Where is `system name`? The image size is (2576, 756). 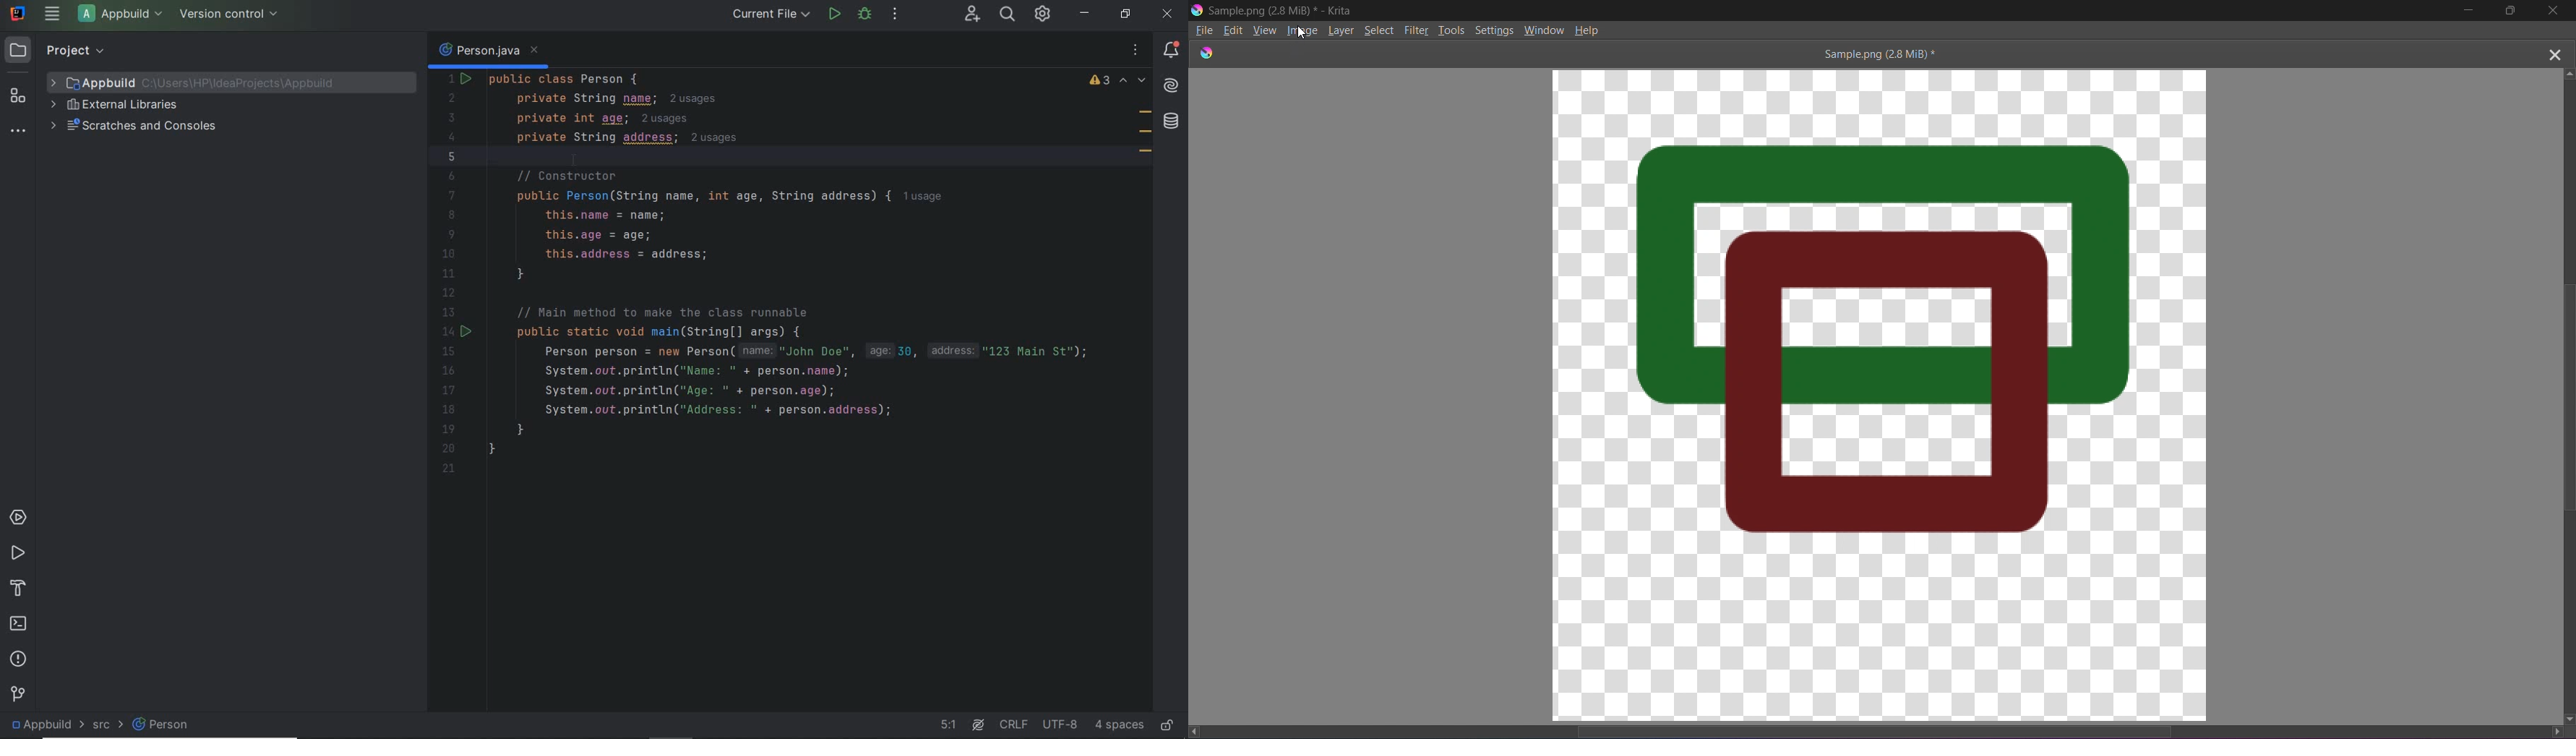
system name is located at coordinates (19, 13).